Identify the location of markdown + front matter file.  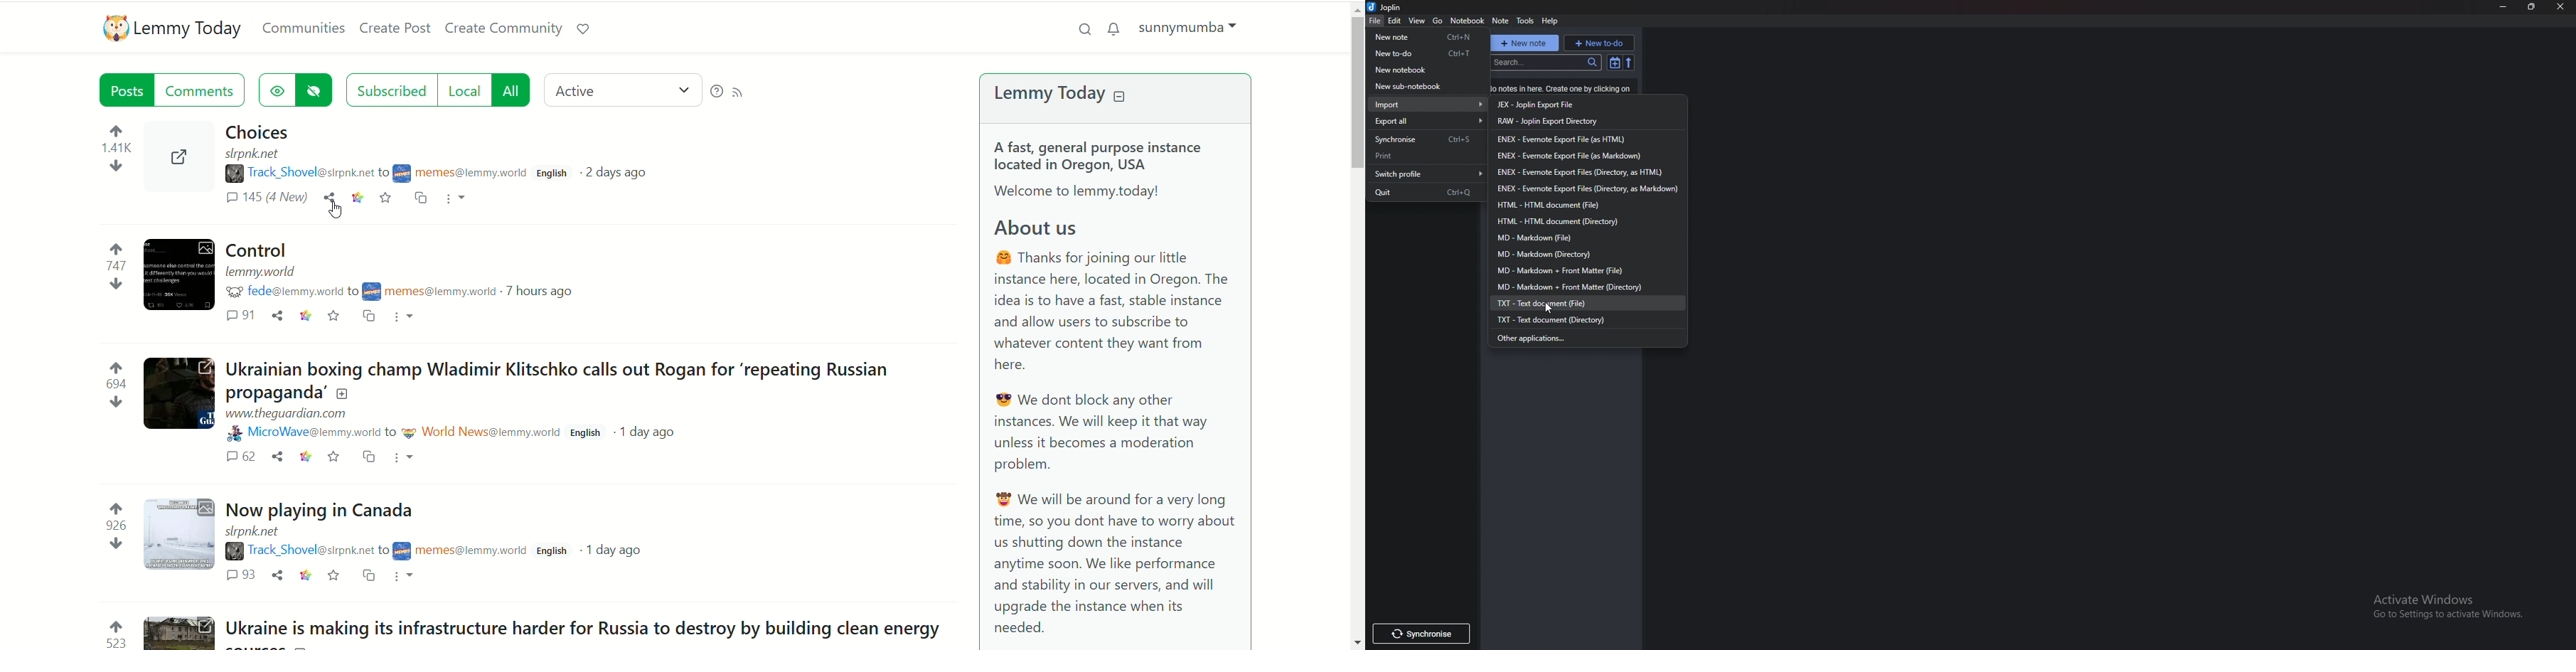
(1577, 269).